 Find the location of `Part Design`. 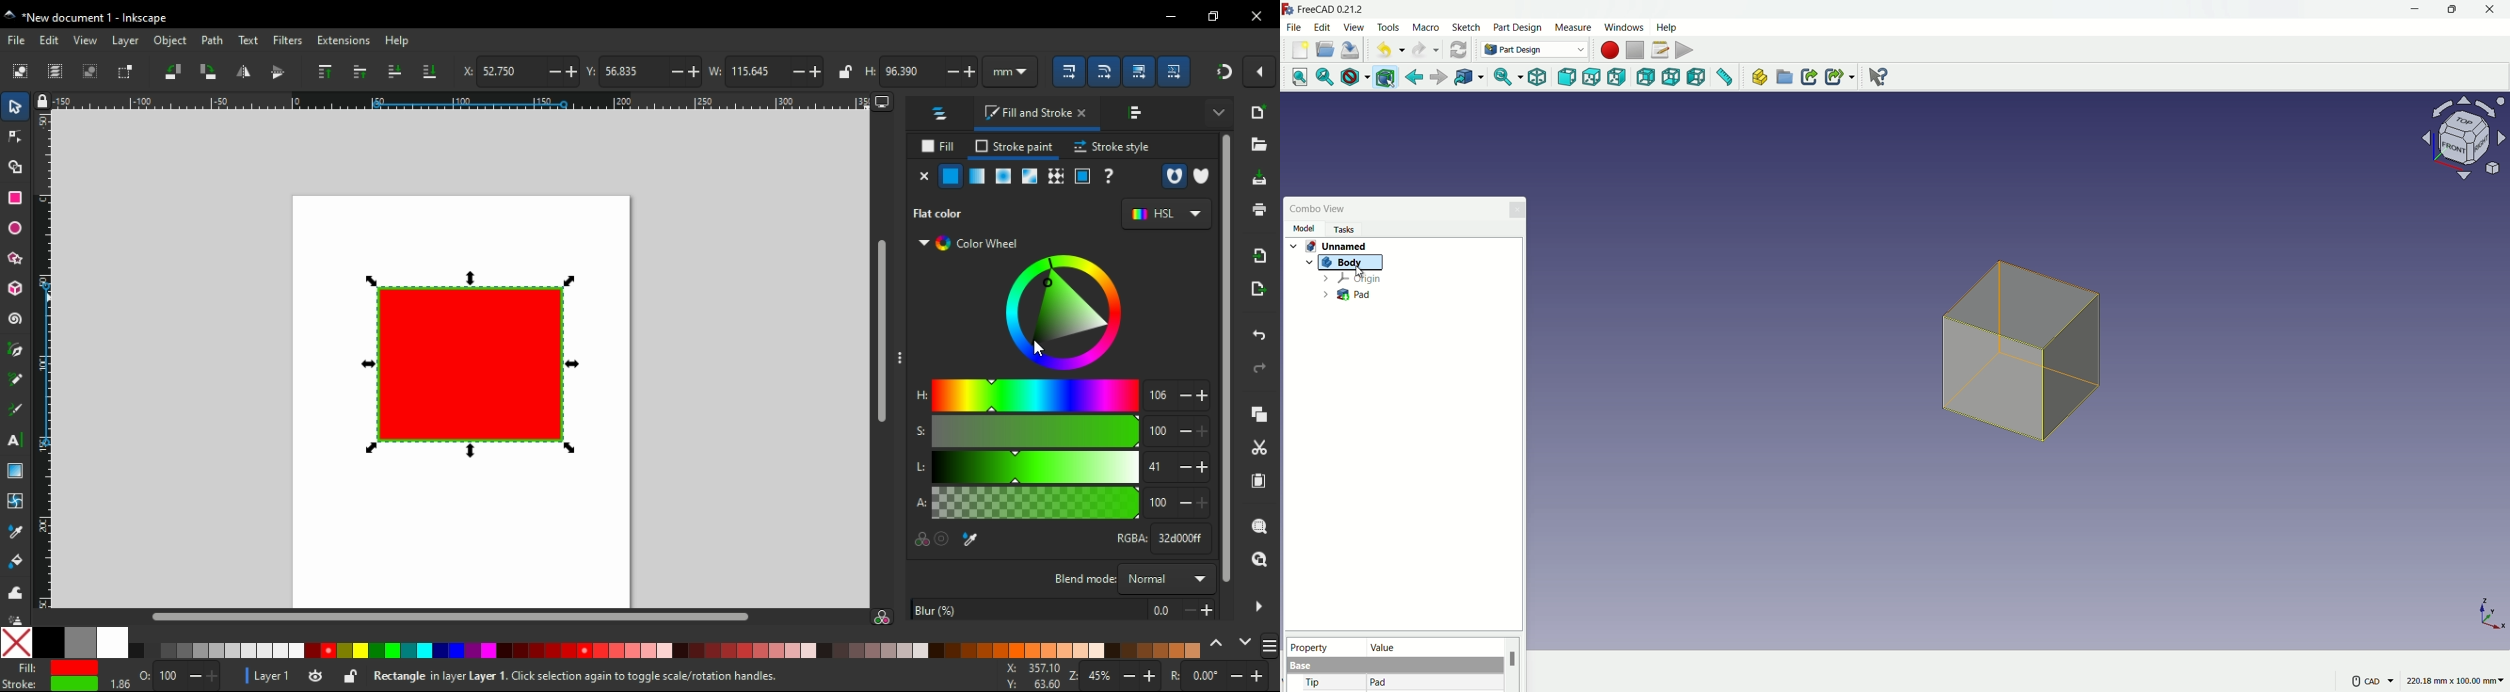

Part Design is located at coordinates (1534, 49).